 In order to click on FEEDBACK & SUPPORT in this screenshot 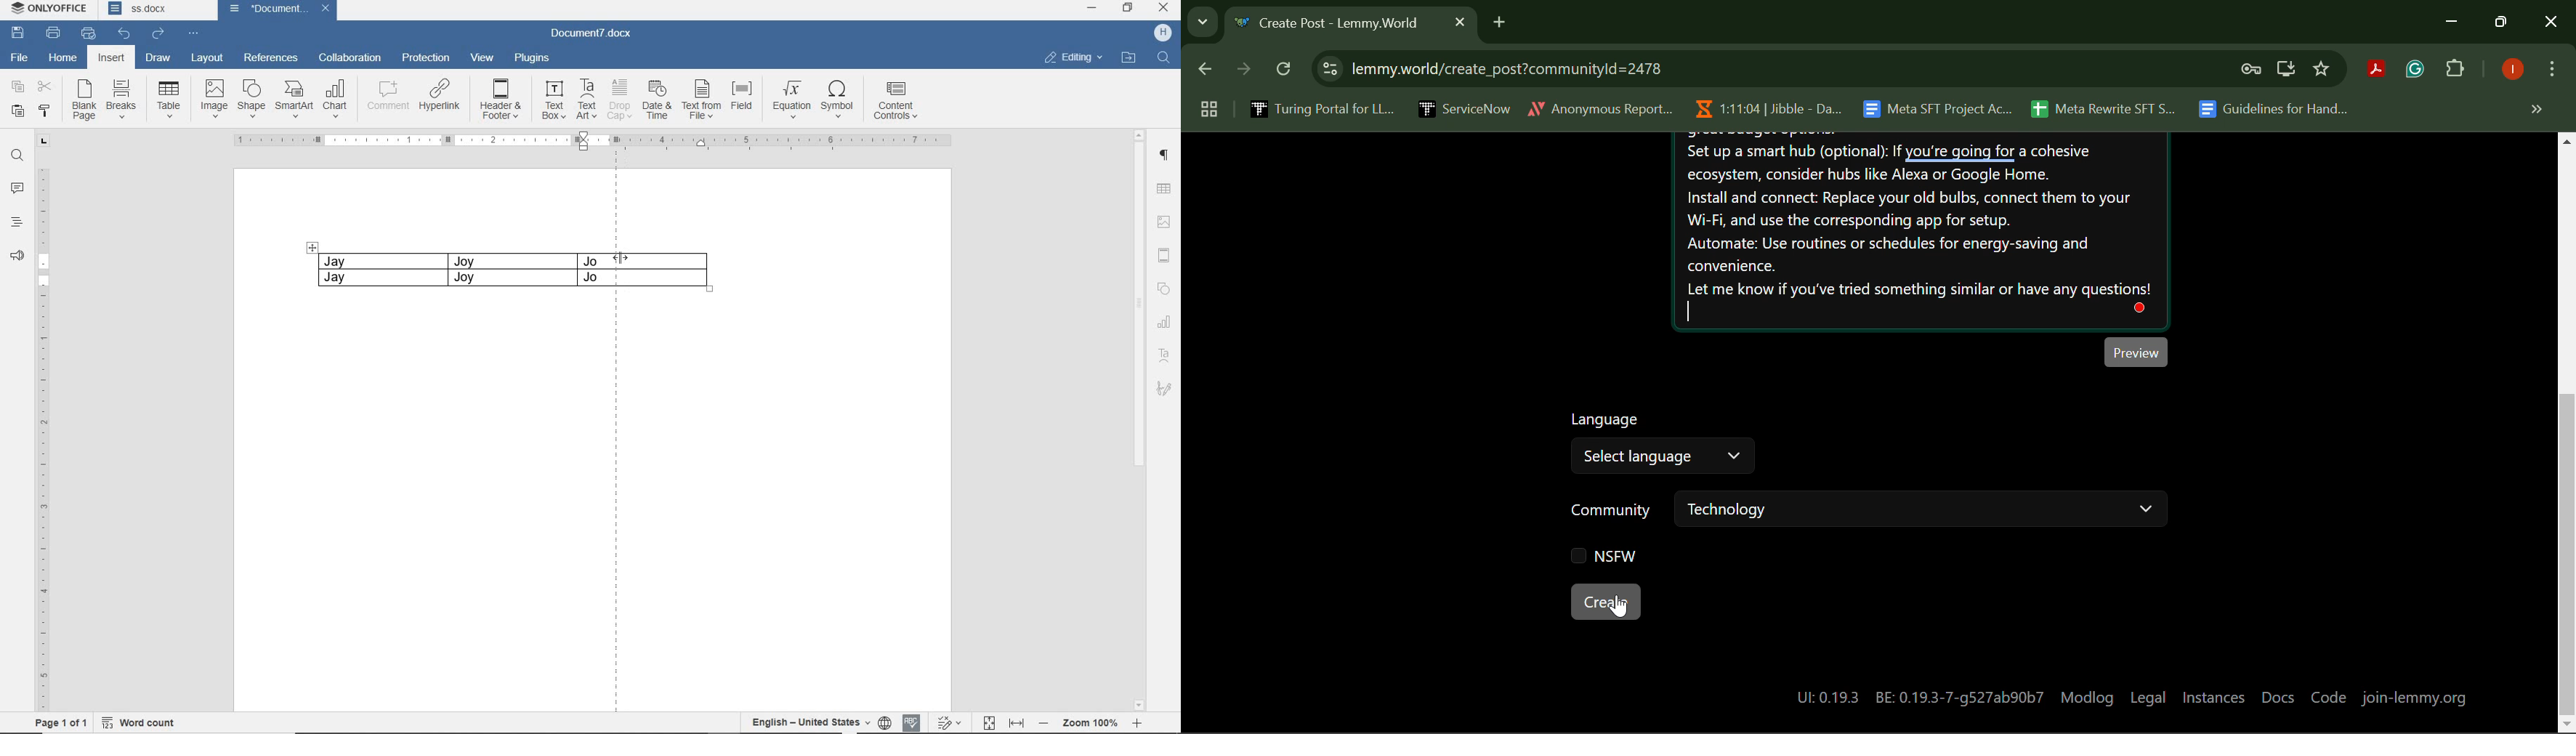, I will do `click(17, 255)`.